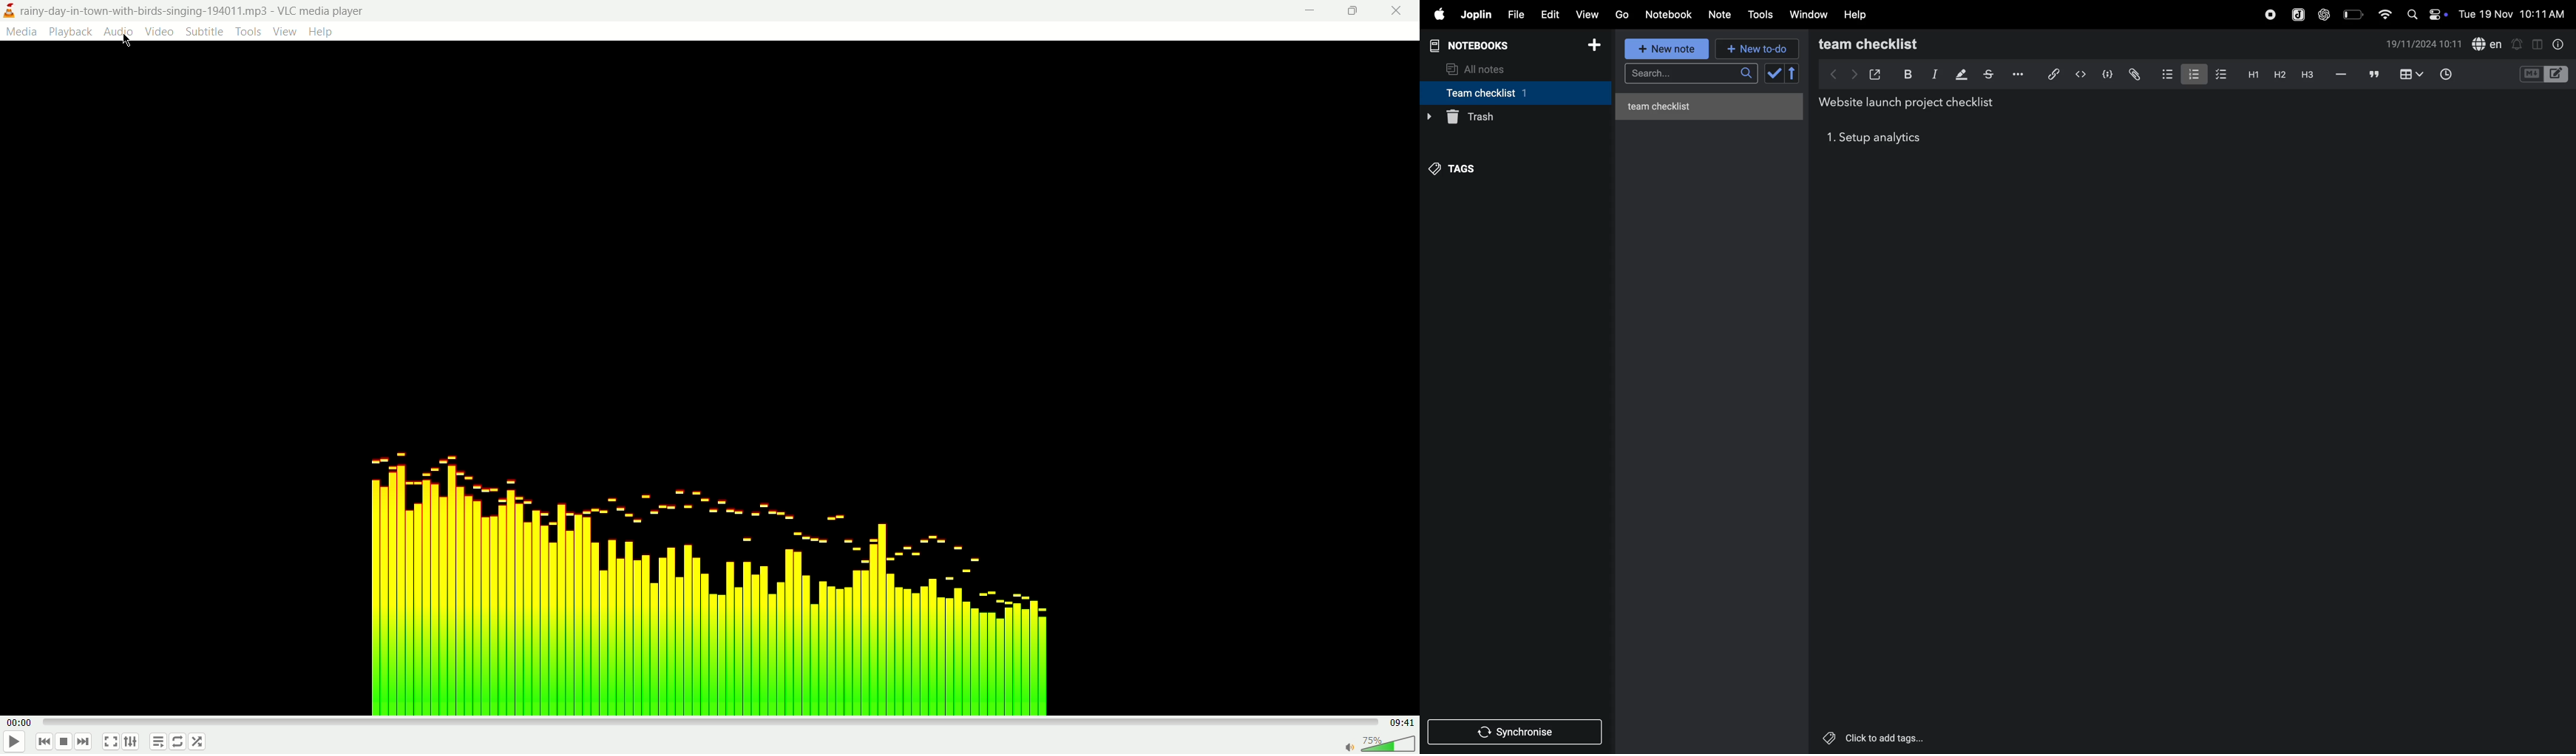 Image resolution: width=2576 pixels, height=756 pixels. Describe the element at coordinates (2440, 14) in the screenshot. I see `on/off` at that location.